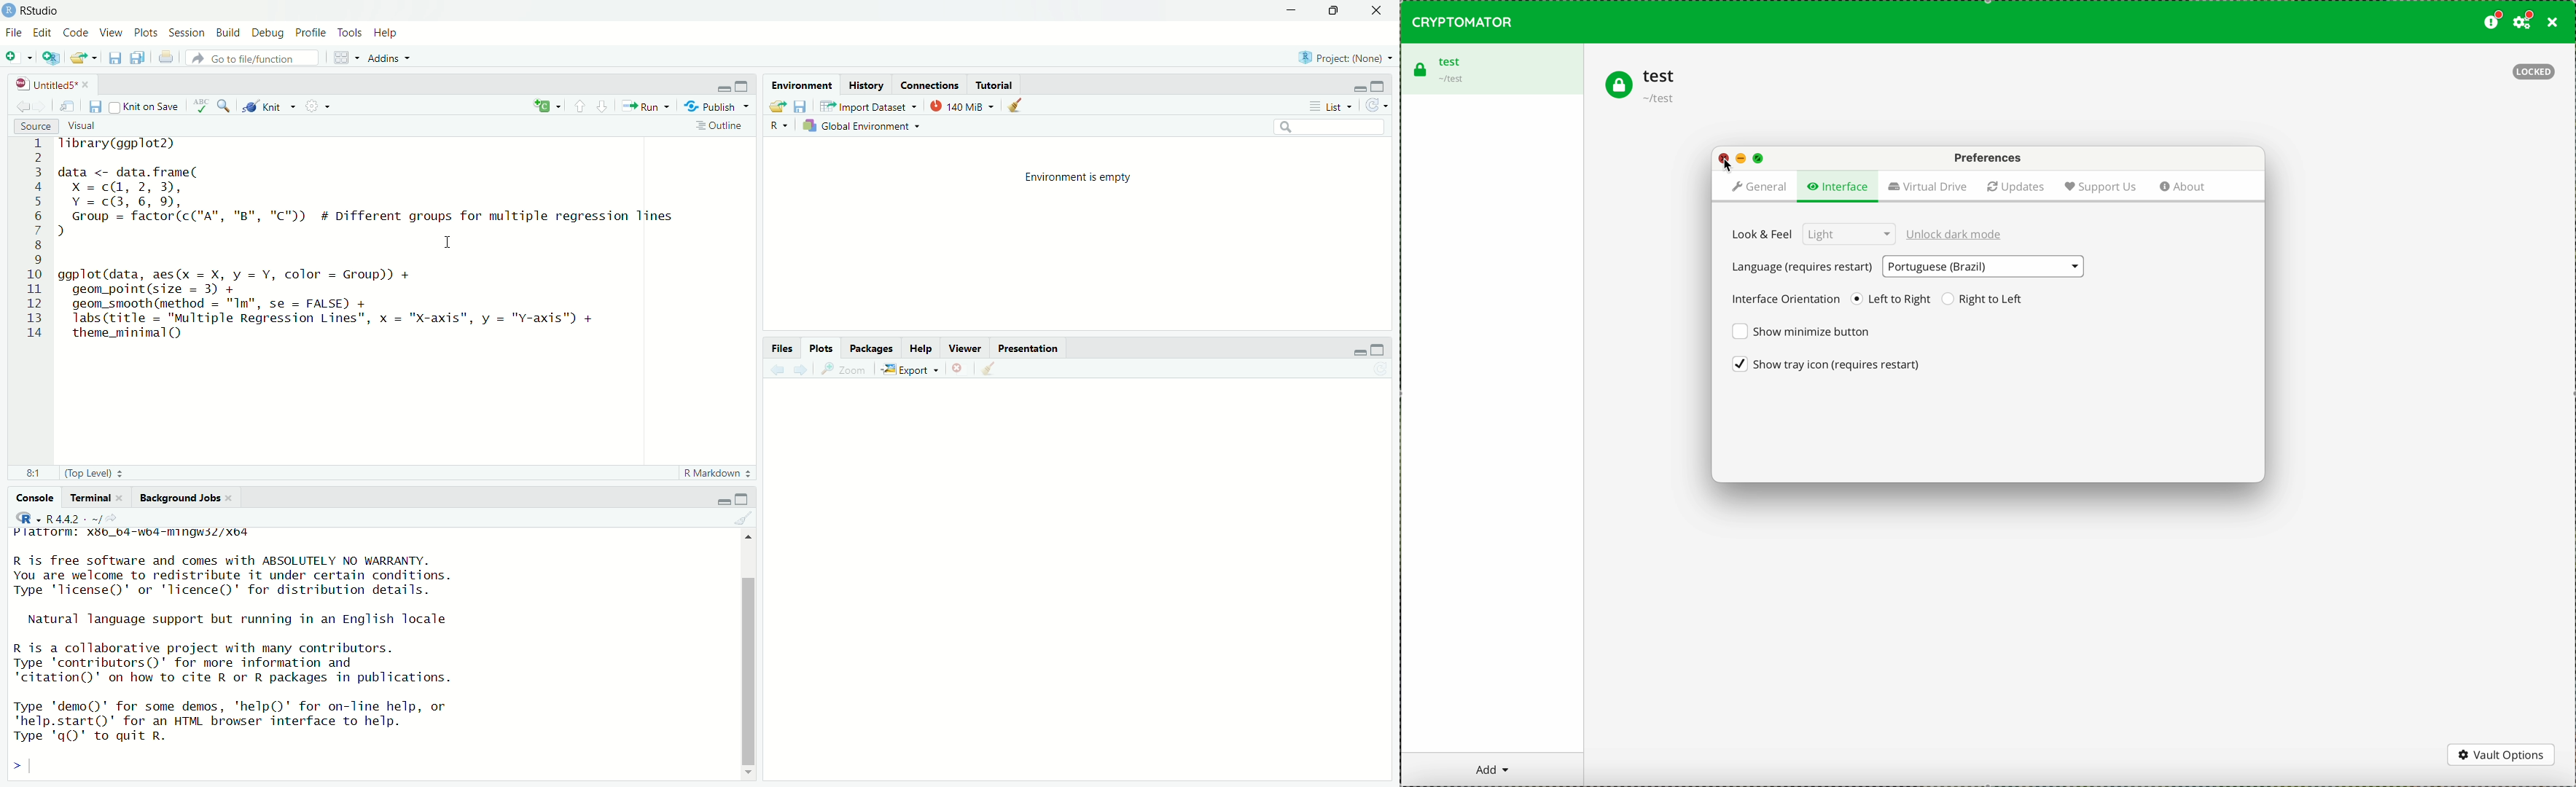  Describe the element at coordinates (168, 60) in the screenshot. I see `print` at that location.